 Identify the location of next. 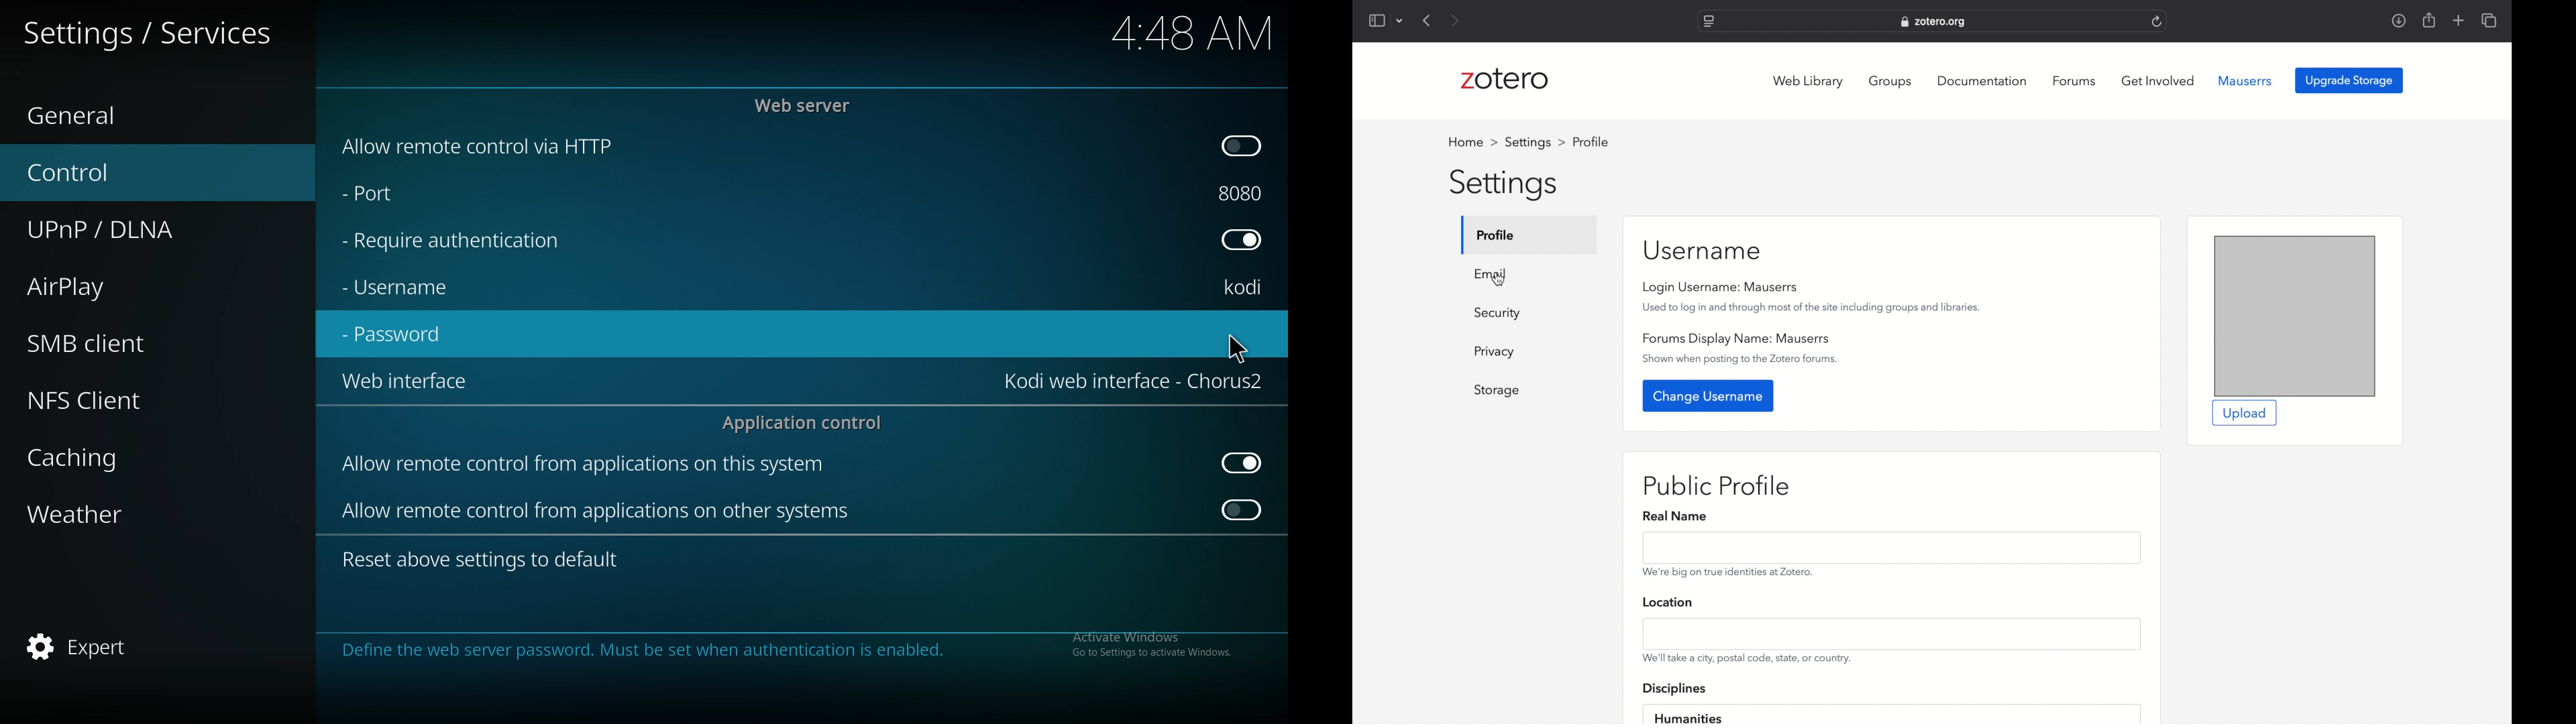
(1454, 20).